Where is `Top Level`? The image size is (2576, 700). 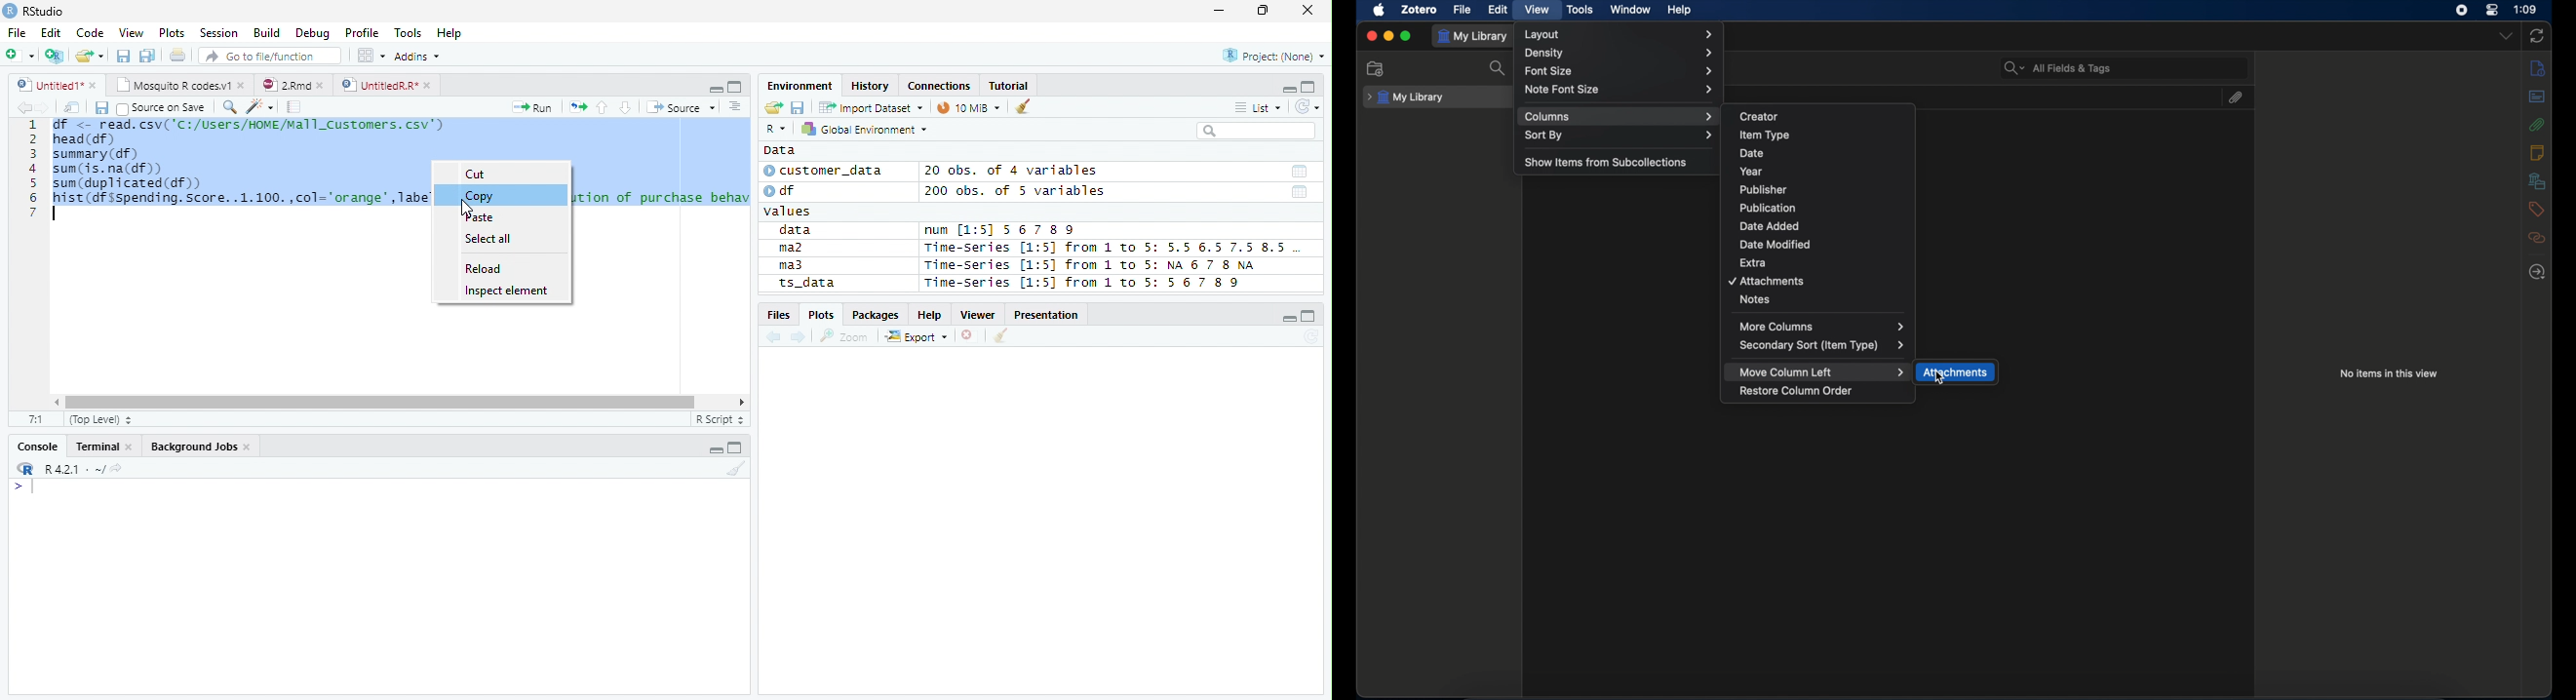 Top Level is located at coordinates (98, 420).